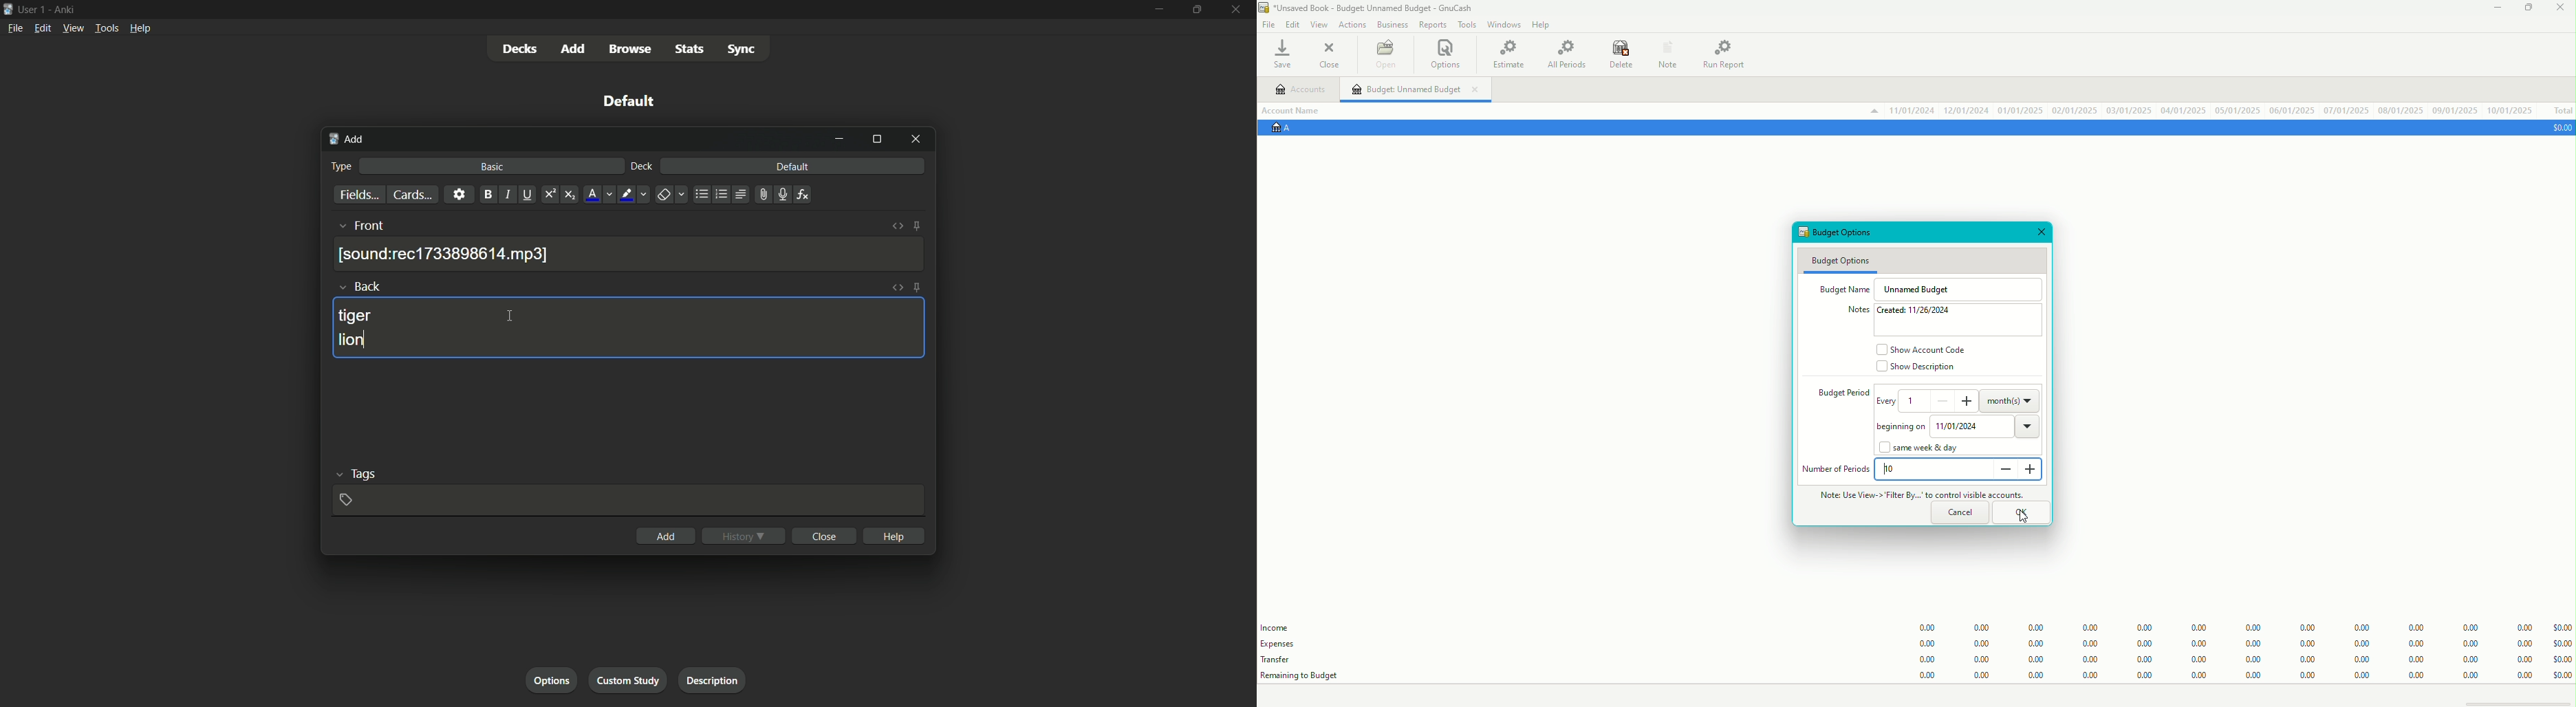 The width and height of the screenshot is (2576, 728). Describe the element at coordinates (2005, 470) in the screenshot. I see `decrease` at that location.